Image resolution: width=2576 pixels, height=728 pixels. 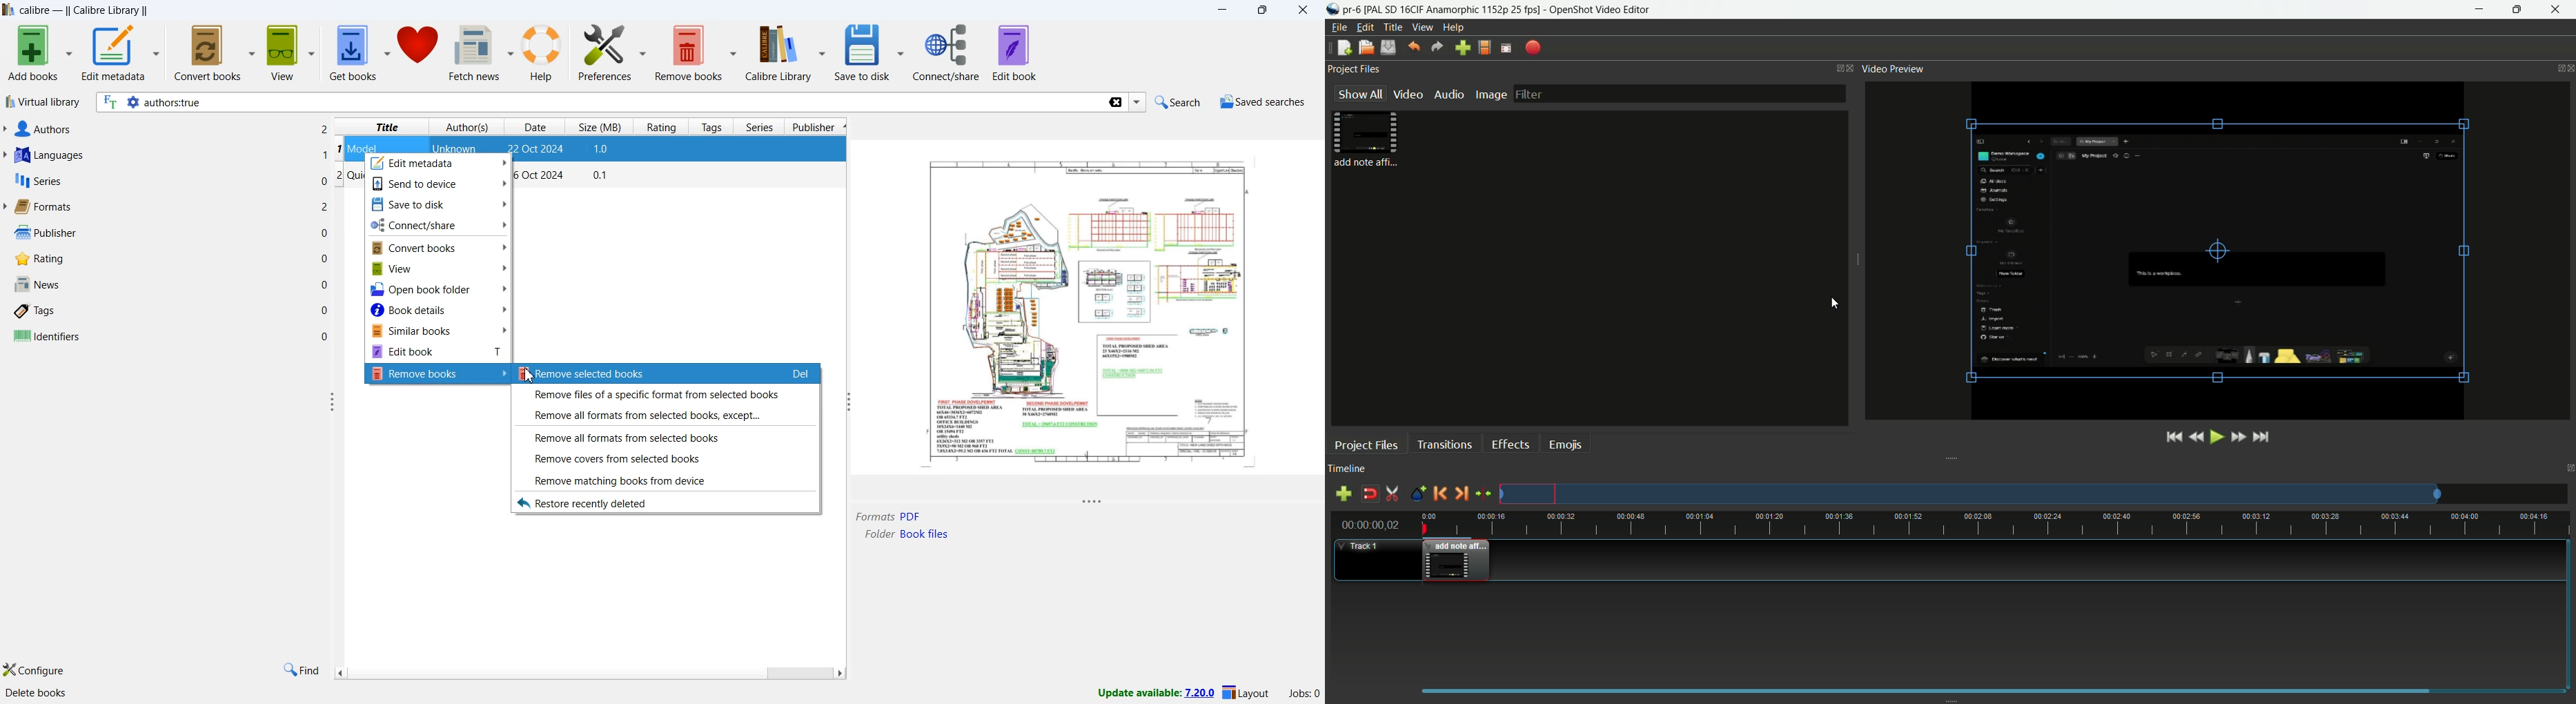 I want to click on add books, so click(x=39, y=53).